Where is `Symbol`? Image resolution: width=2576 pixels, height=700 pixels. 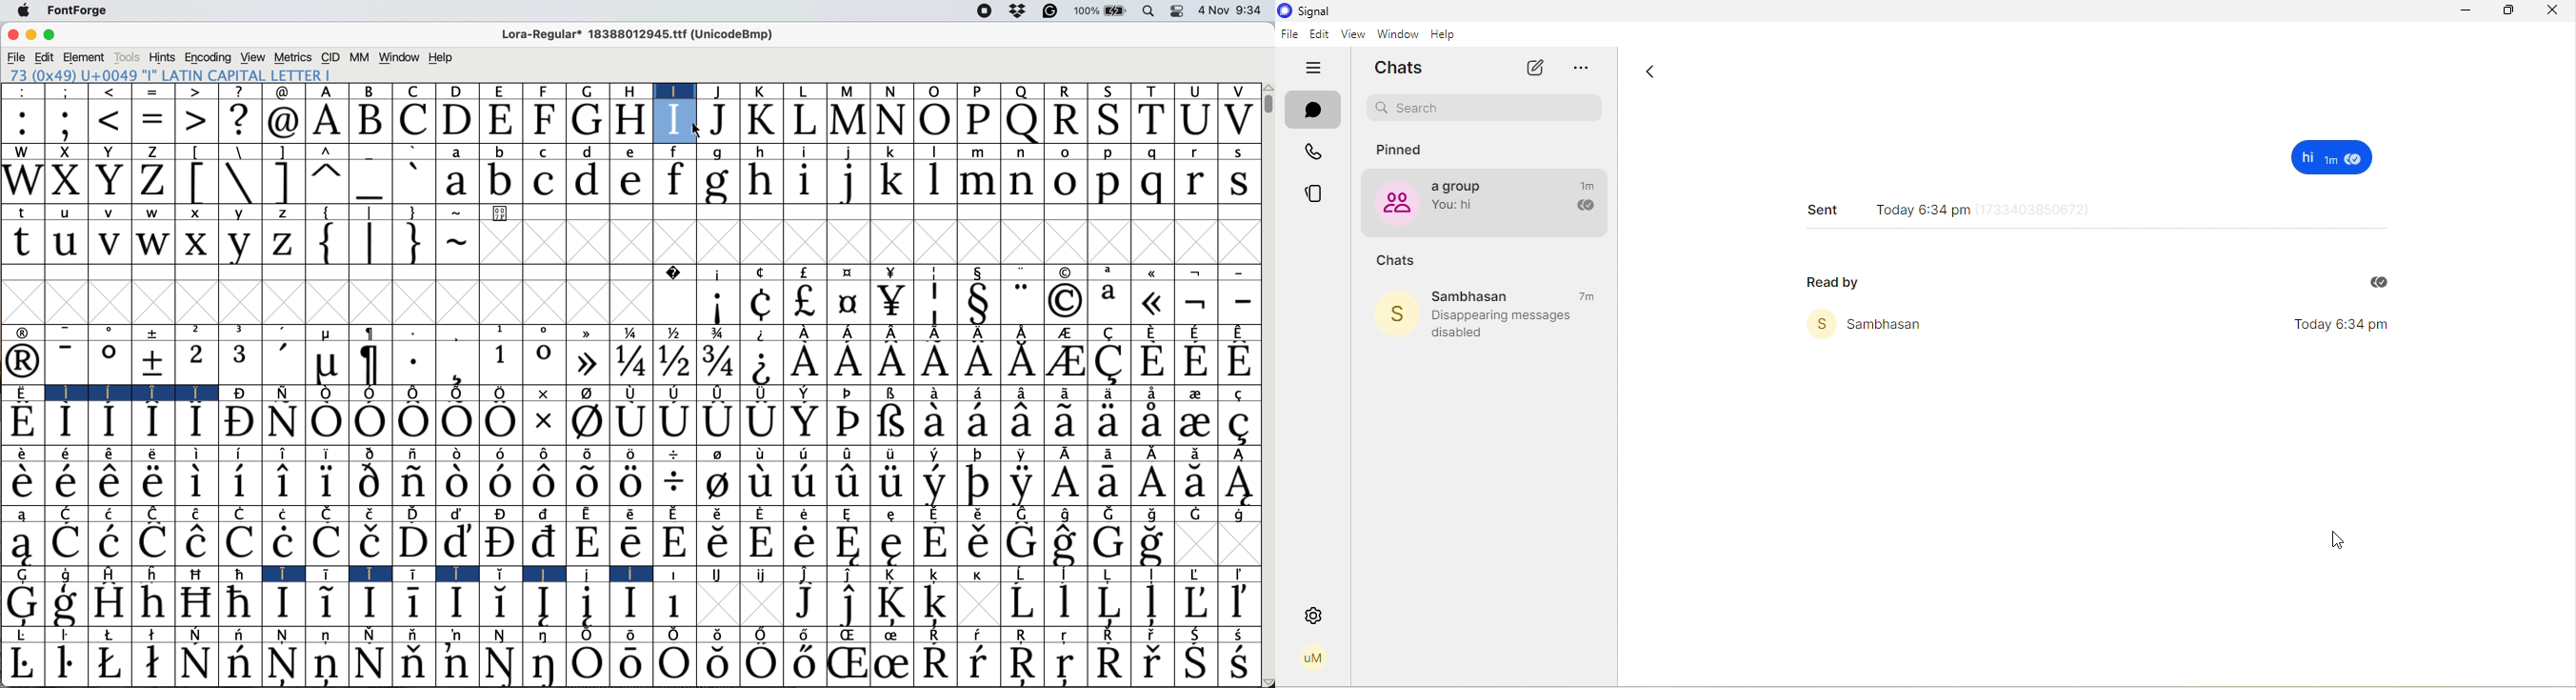
Symbol is located at coordinates (414, 423).